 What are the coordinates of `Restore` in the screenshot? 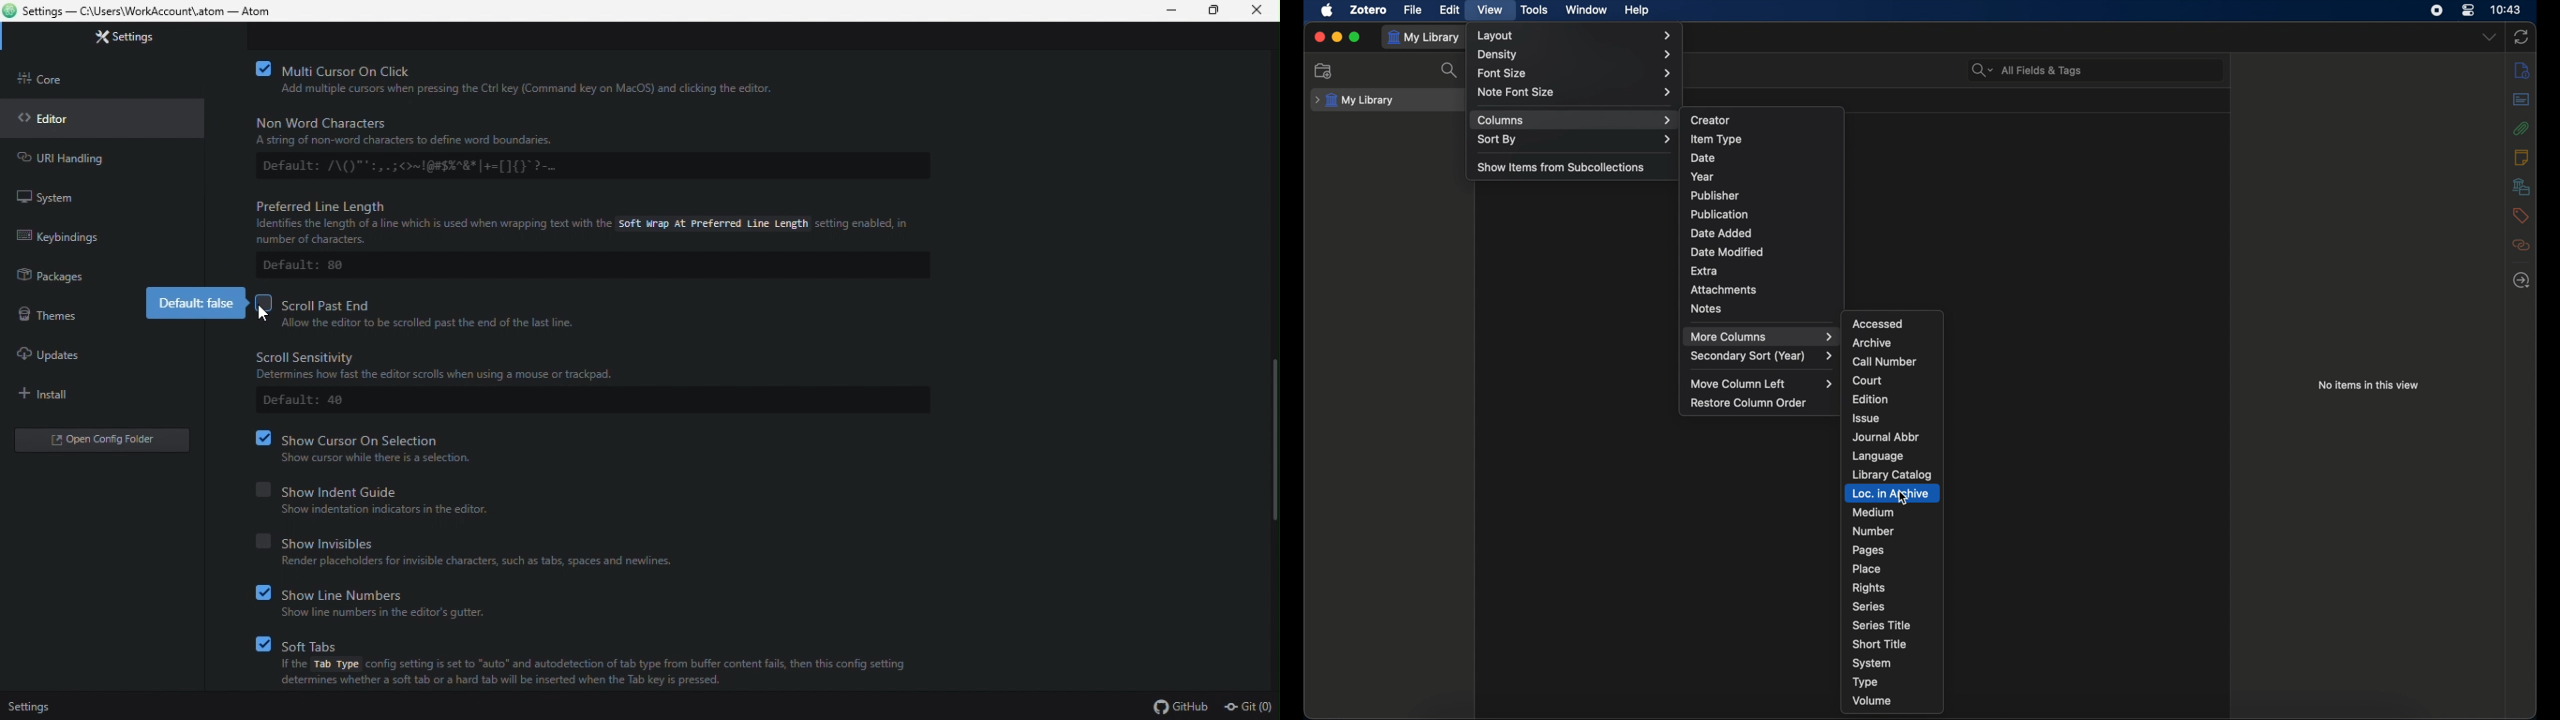 It's located at (1214, 11).